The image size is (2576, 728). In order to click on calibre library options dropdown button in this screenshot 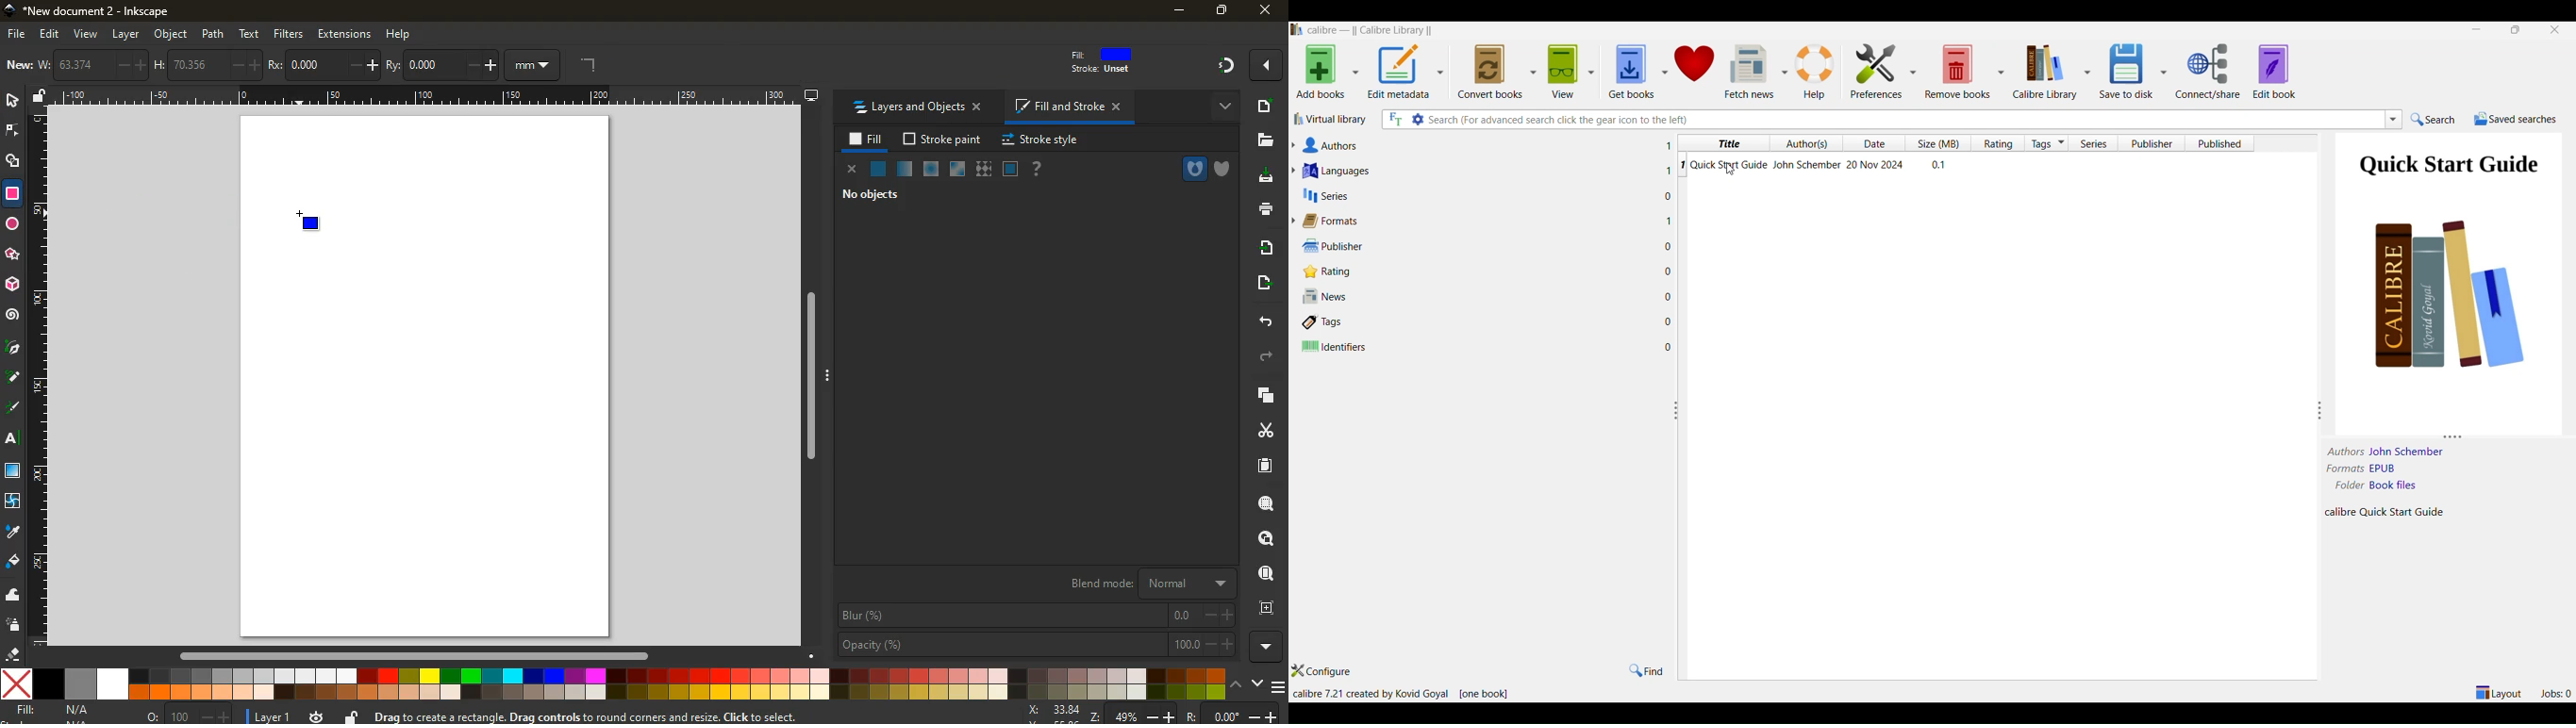, I will do `click(2086, 72)`.